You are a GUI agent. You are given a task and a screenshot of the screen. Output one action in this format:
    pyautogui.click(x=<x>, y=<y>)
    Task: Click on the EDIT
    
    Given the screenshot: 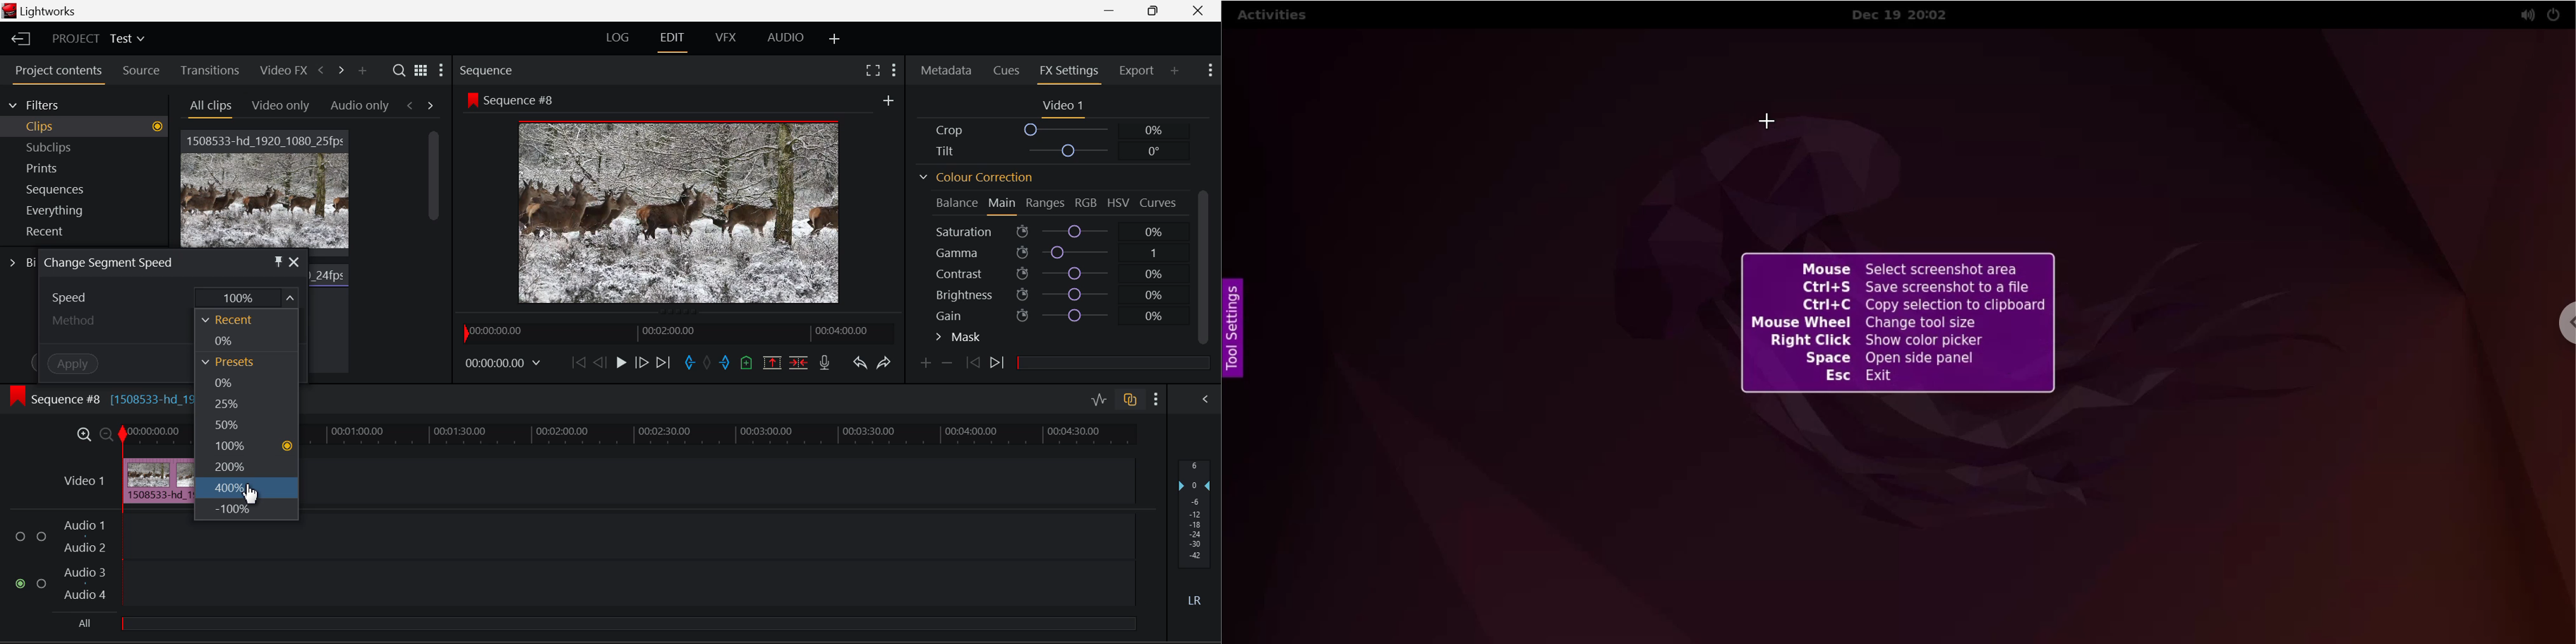 What is the action you would take?
    pyautogui.click(x=675, y=40)
    